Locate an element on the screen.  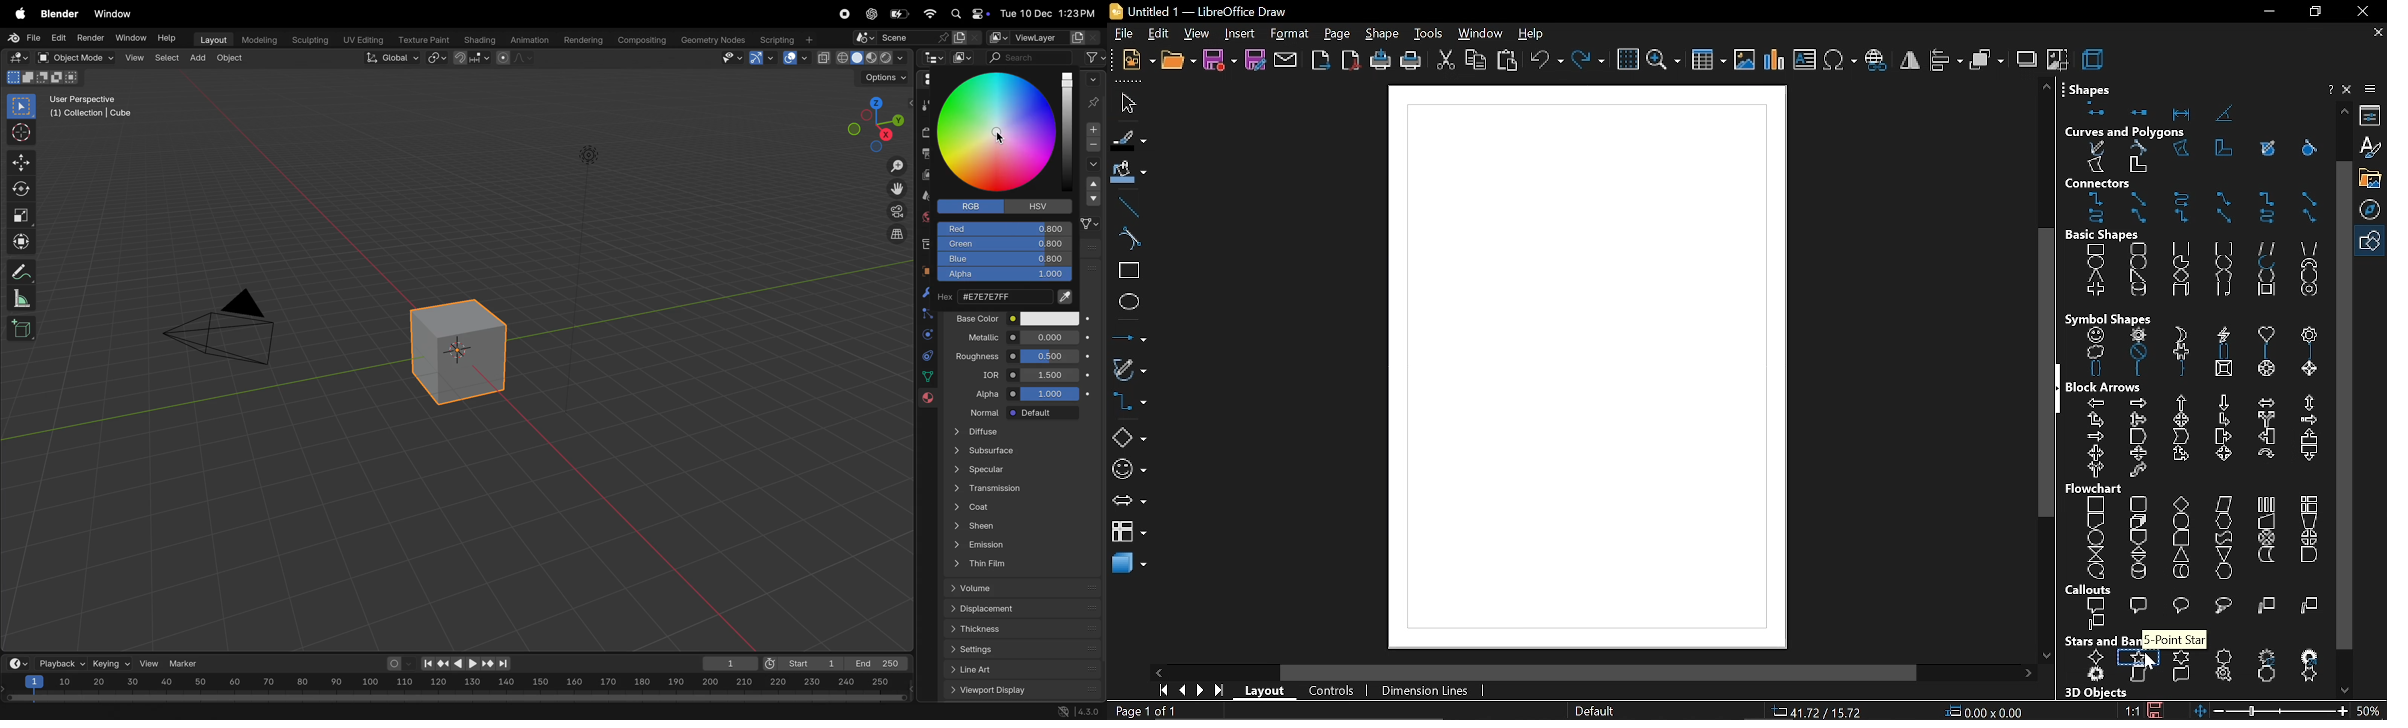
edit is located at coordinates (1157, 34).